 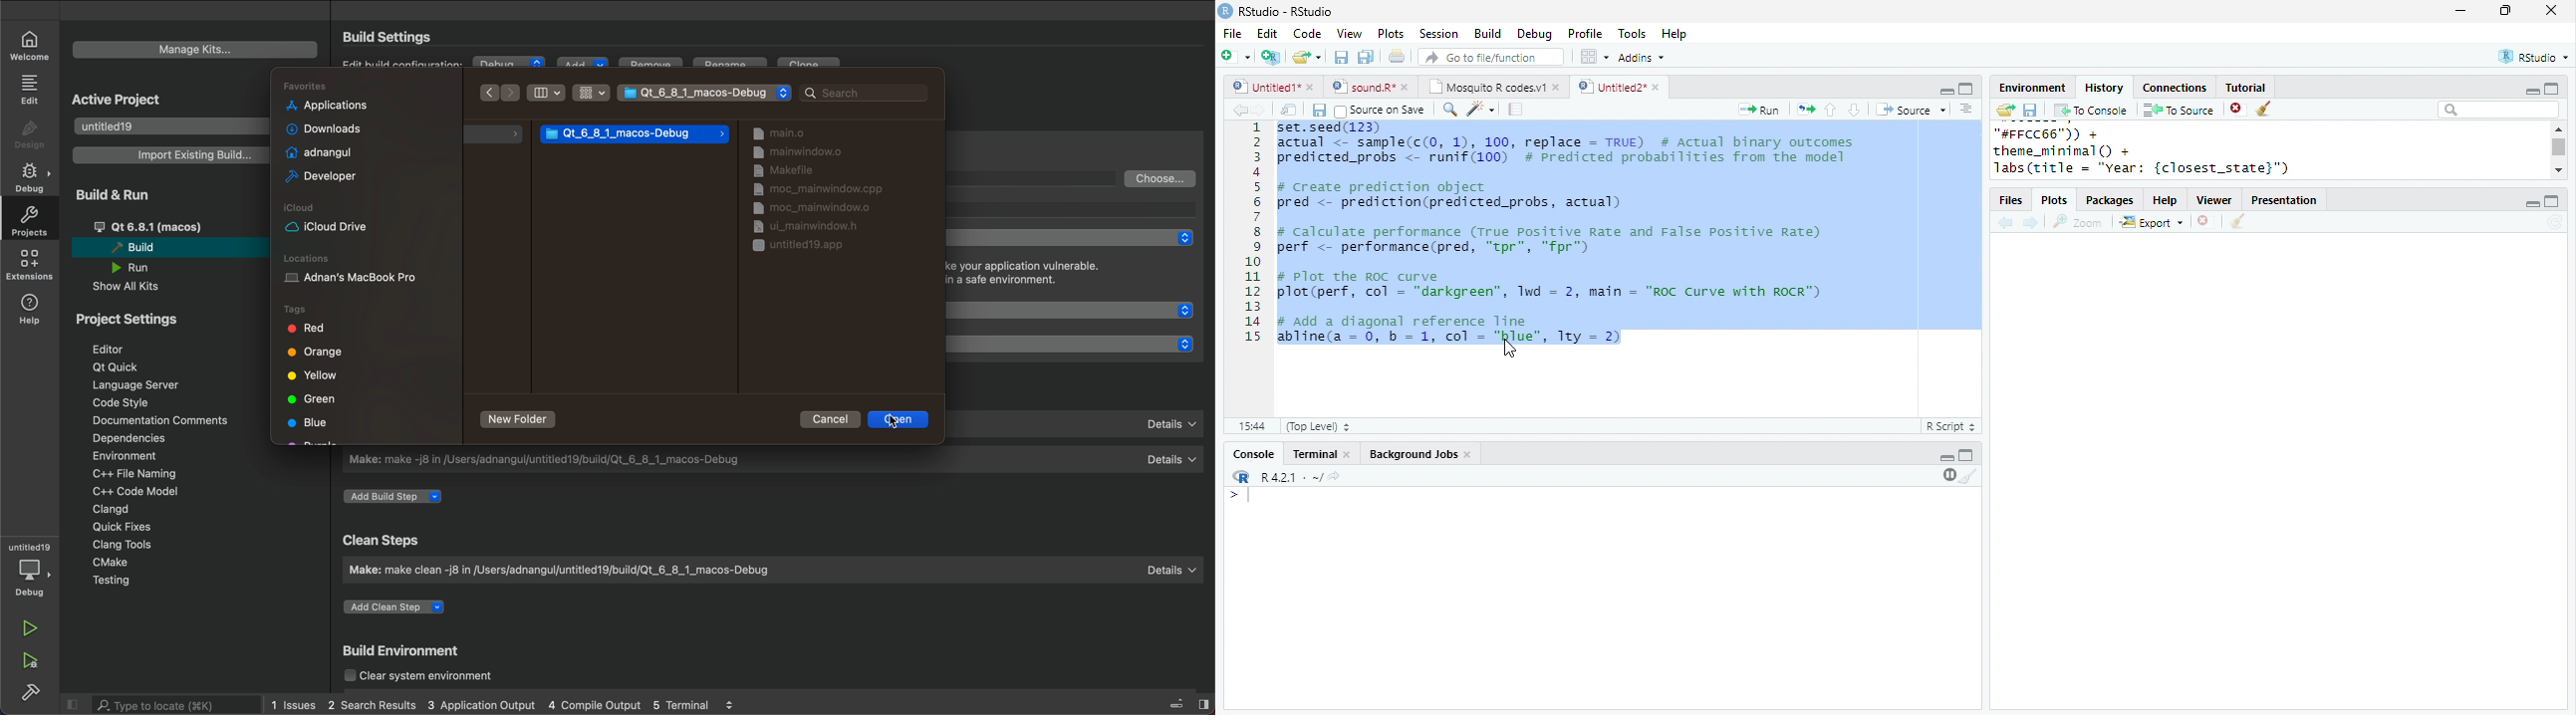 I want to click on code tools, so click(x=1481, y=109).